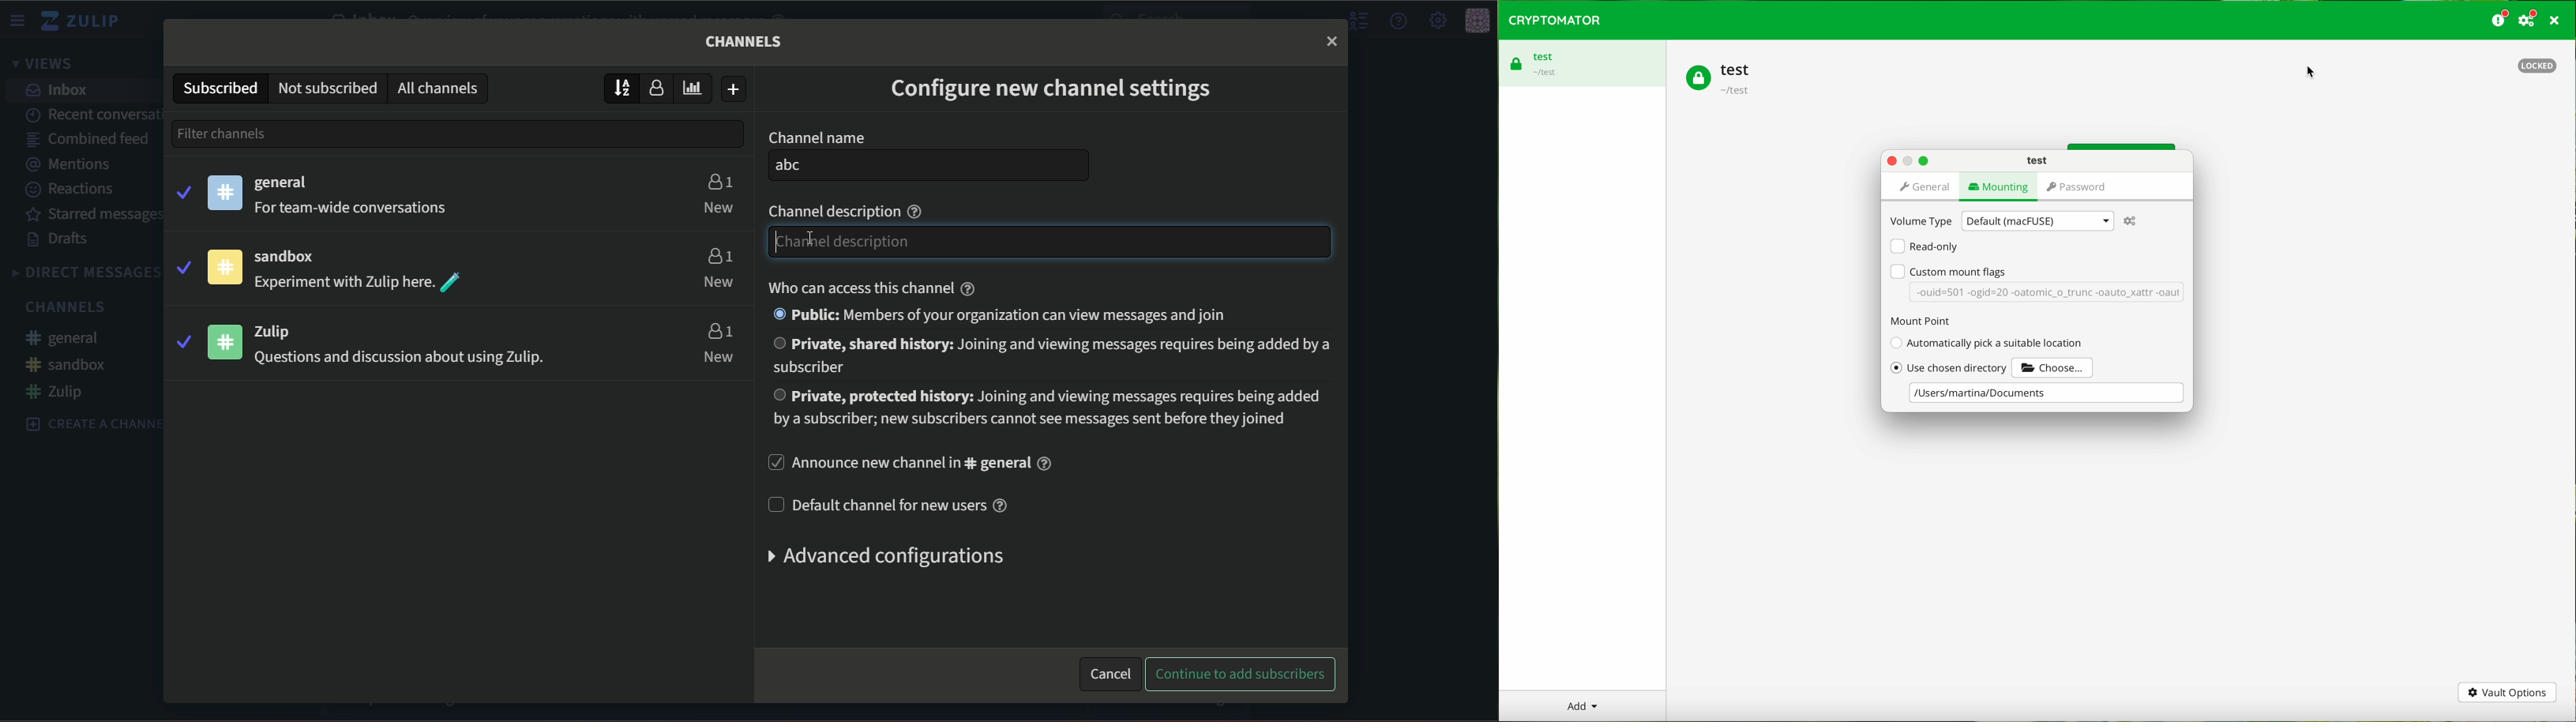 This screenshot has width=2576, height=728. Describe the element at coordinates (1924, 246) in the screenshot. I see `read-only` at that location.